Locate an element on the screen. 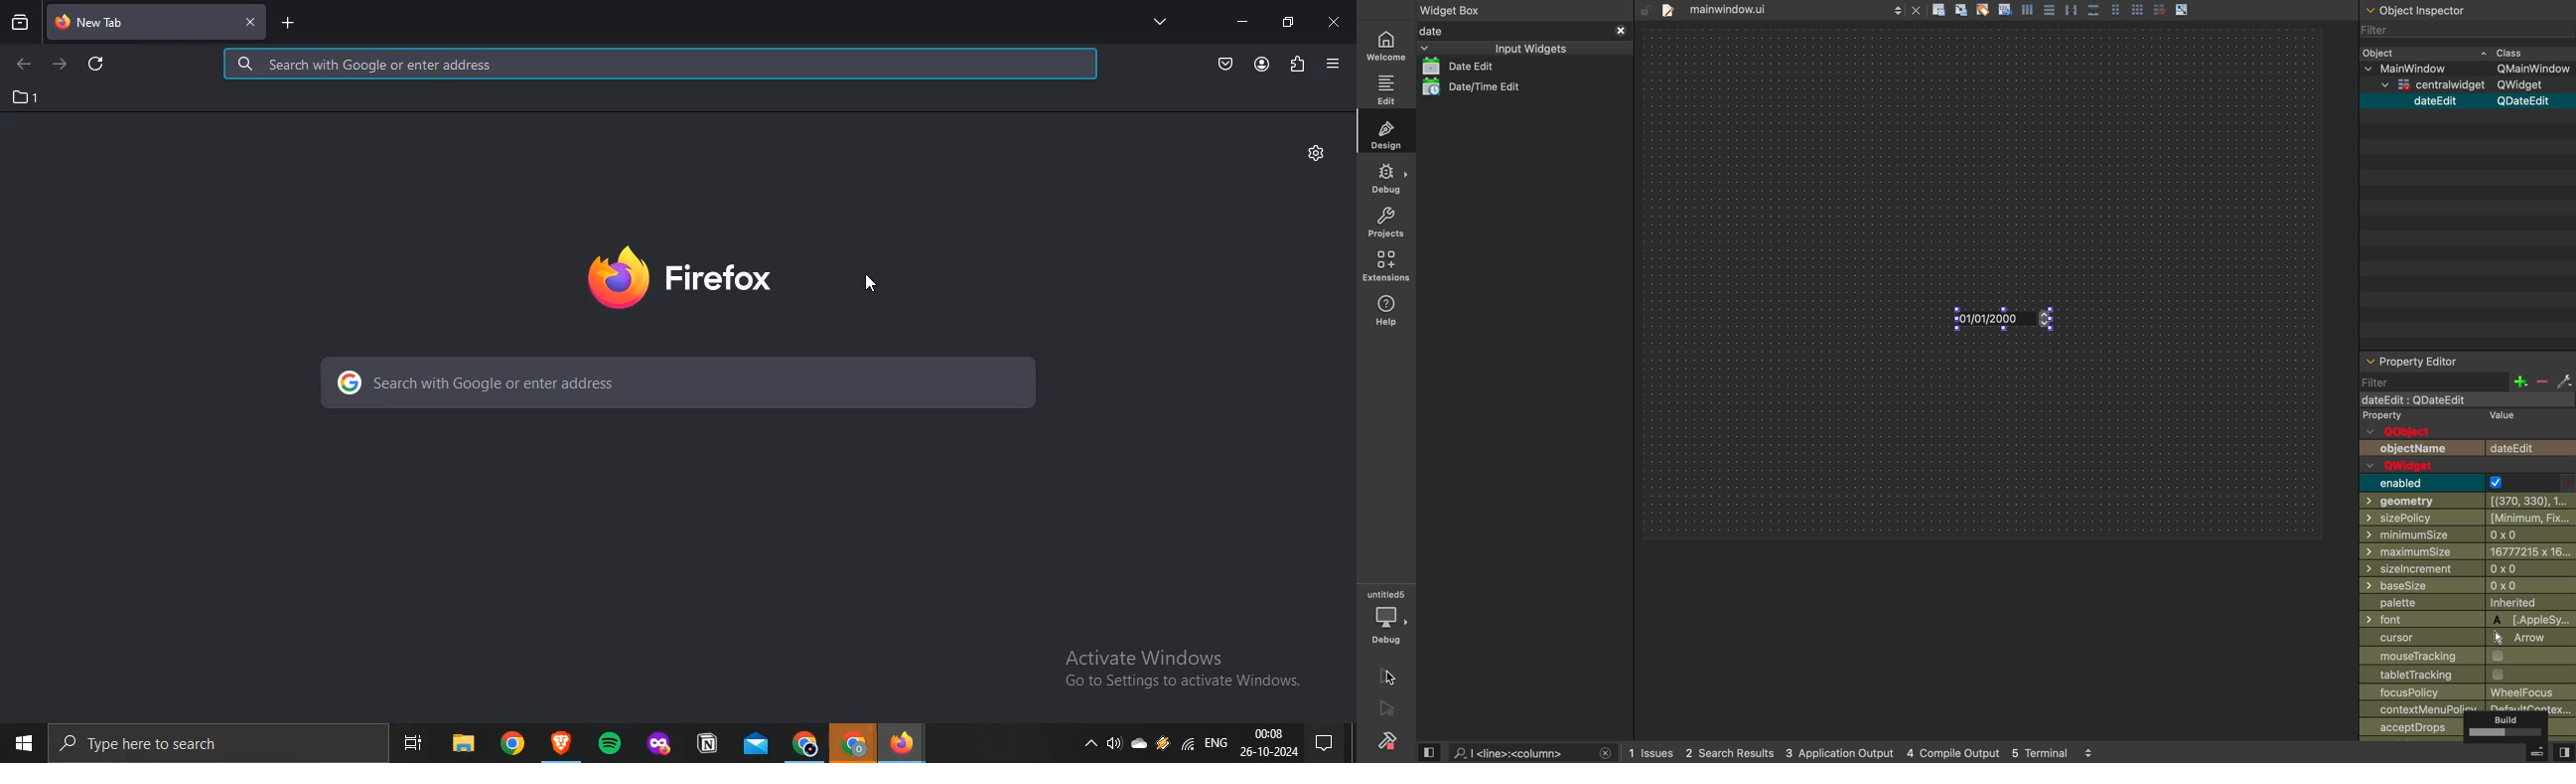  sound is located at coordinates (1112, 745).